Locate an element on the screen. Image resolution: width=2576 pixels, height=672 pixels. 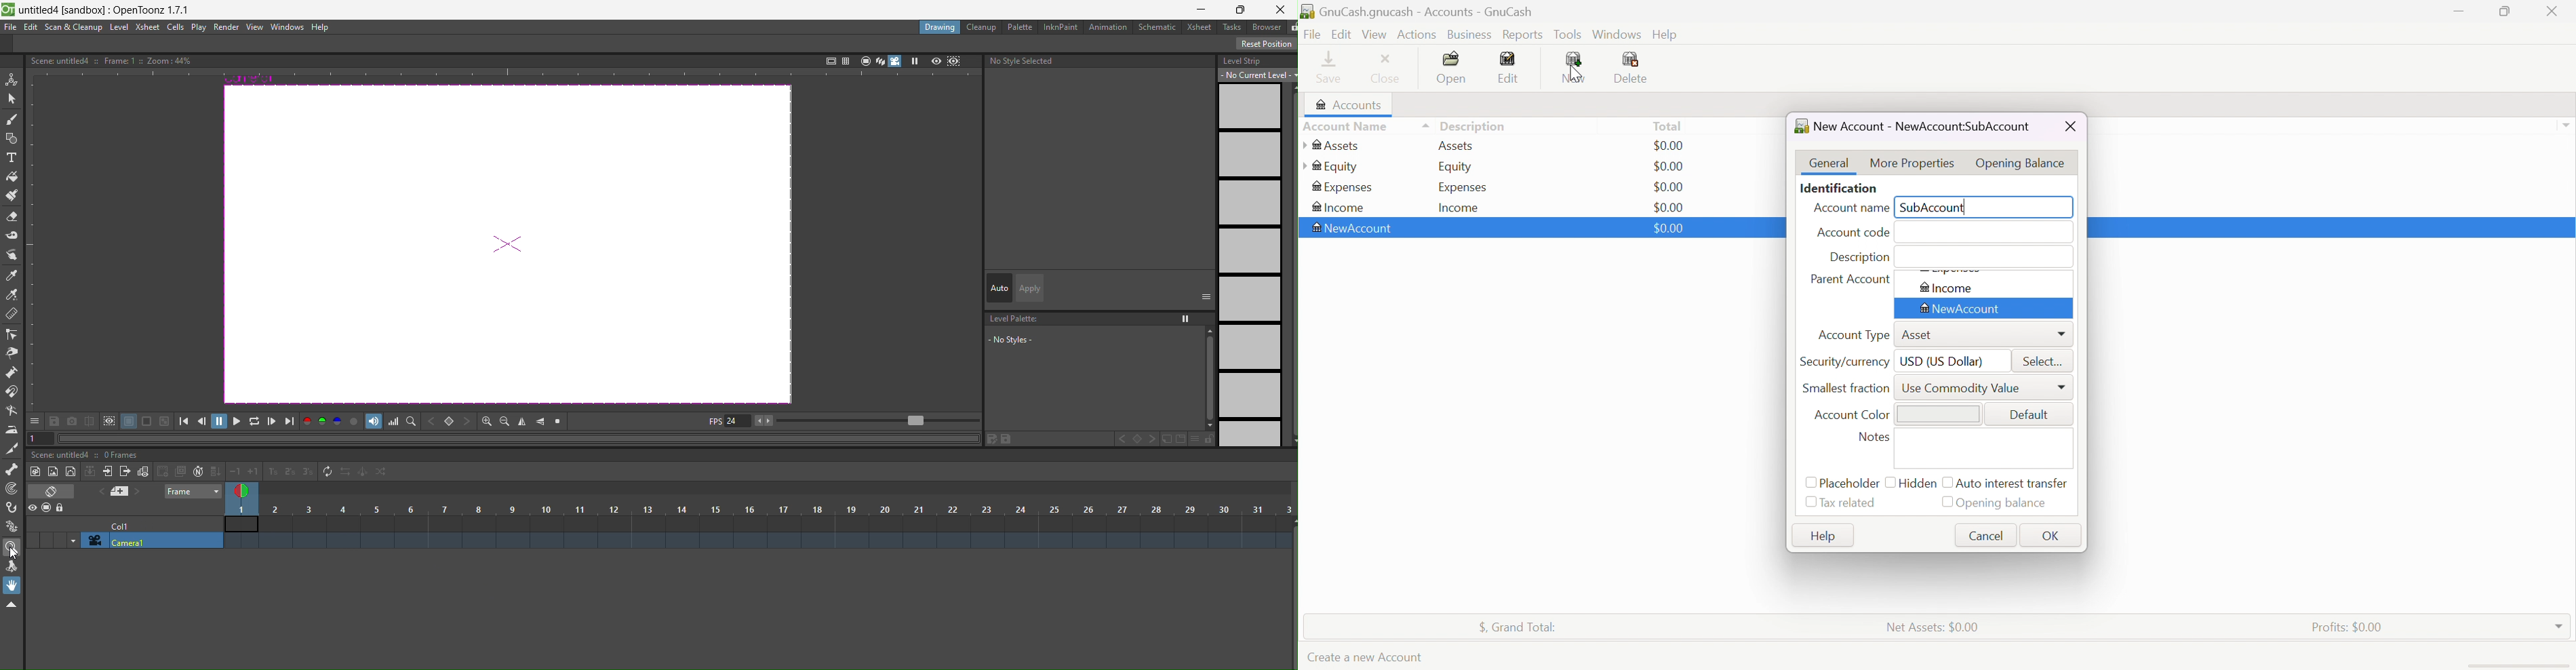
Smallest fraction is located at coordinates (1847, 389).